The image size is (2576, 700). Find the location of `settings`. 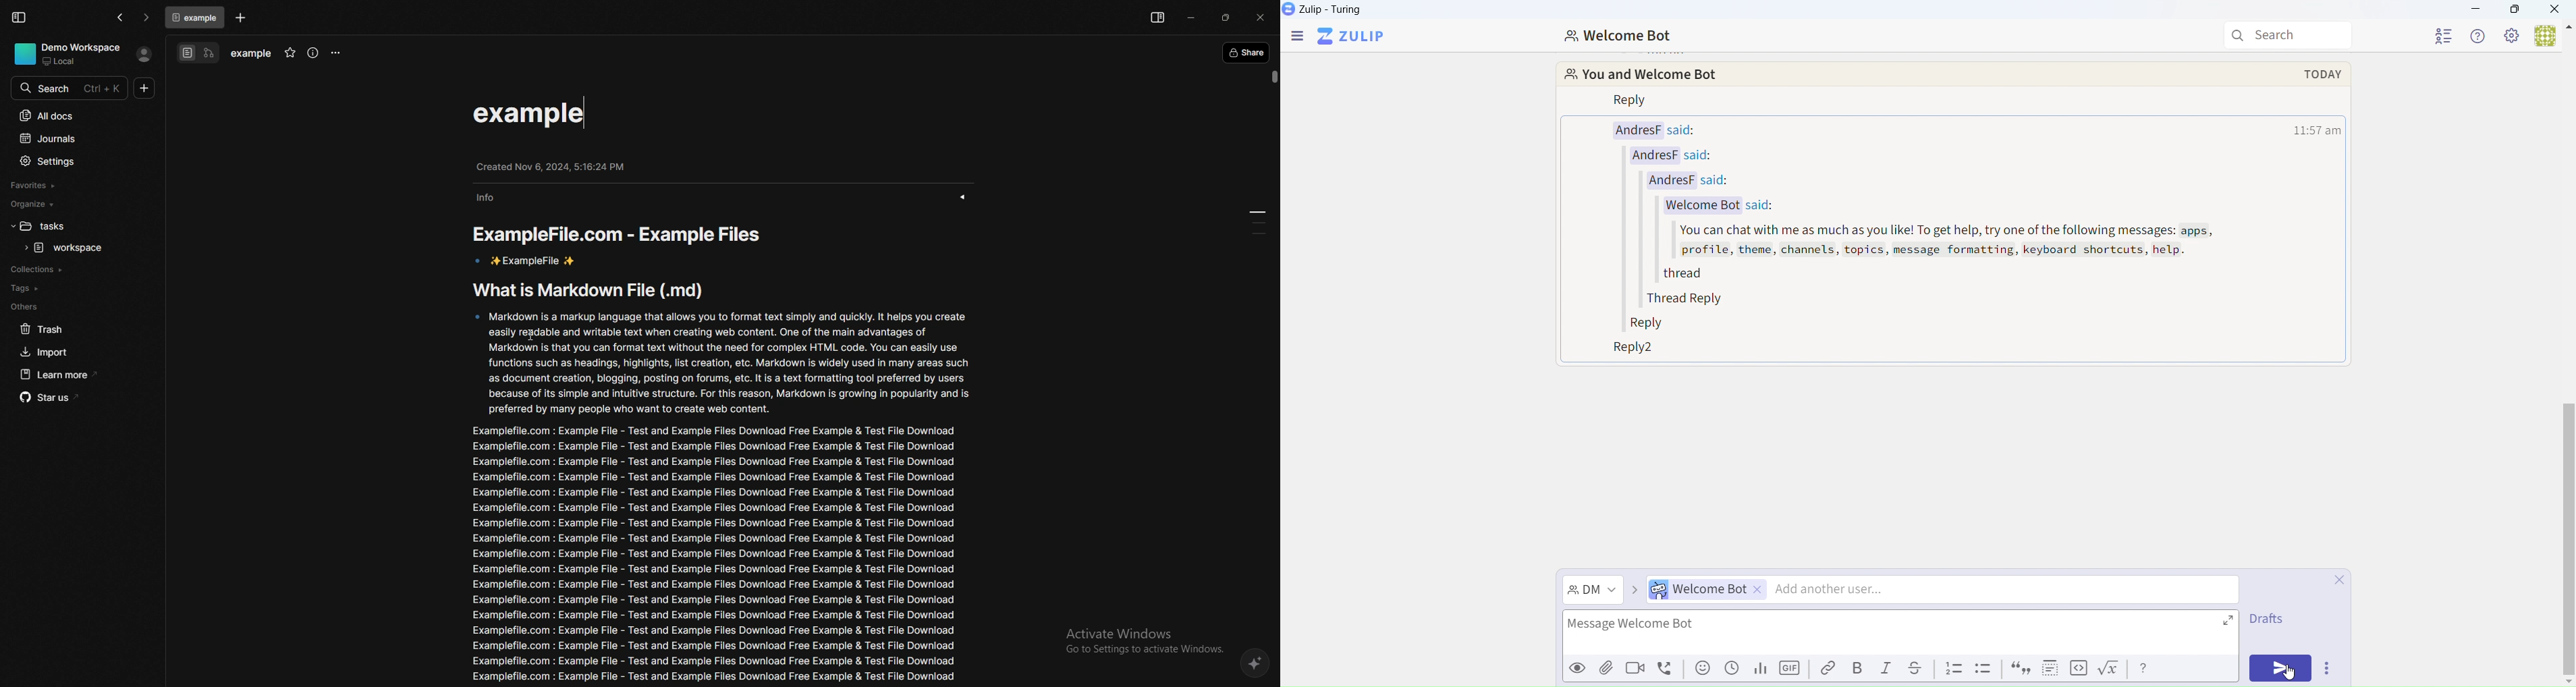

settings is located at coordinates (77, 162).